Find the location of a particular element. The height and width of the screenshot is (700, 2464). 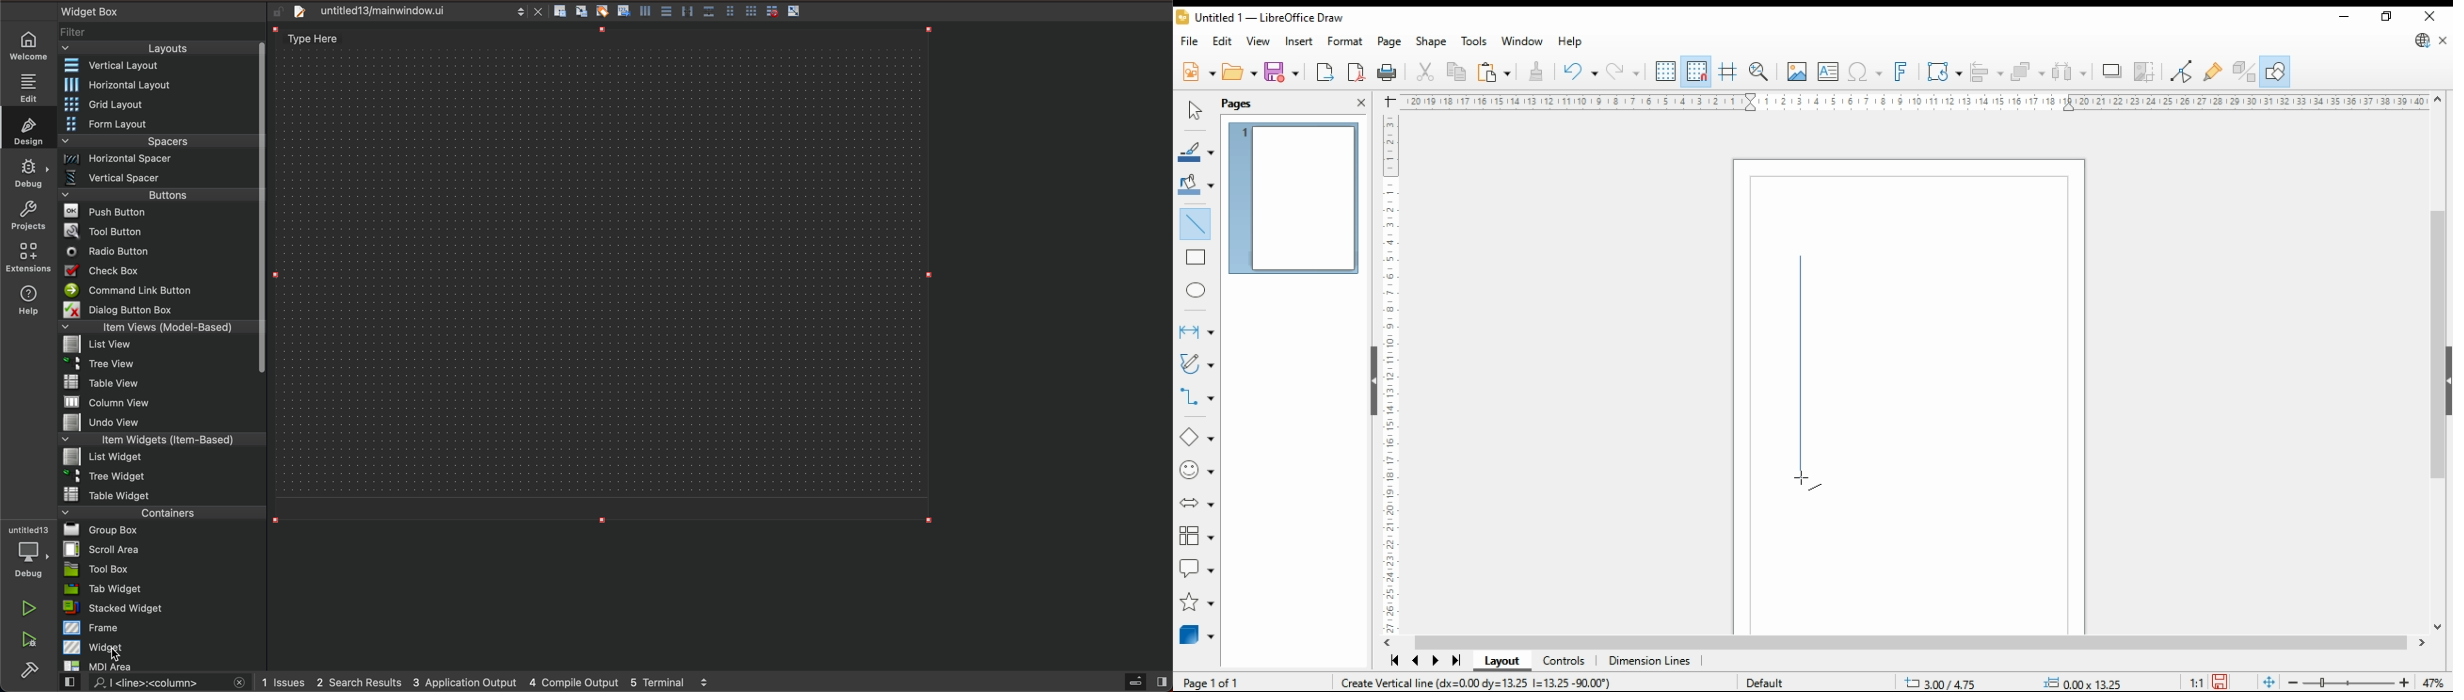

select is located at coordinates (1195, 110).